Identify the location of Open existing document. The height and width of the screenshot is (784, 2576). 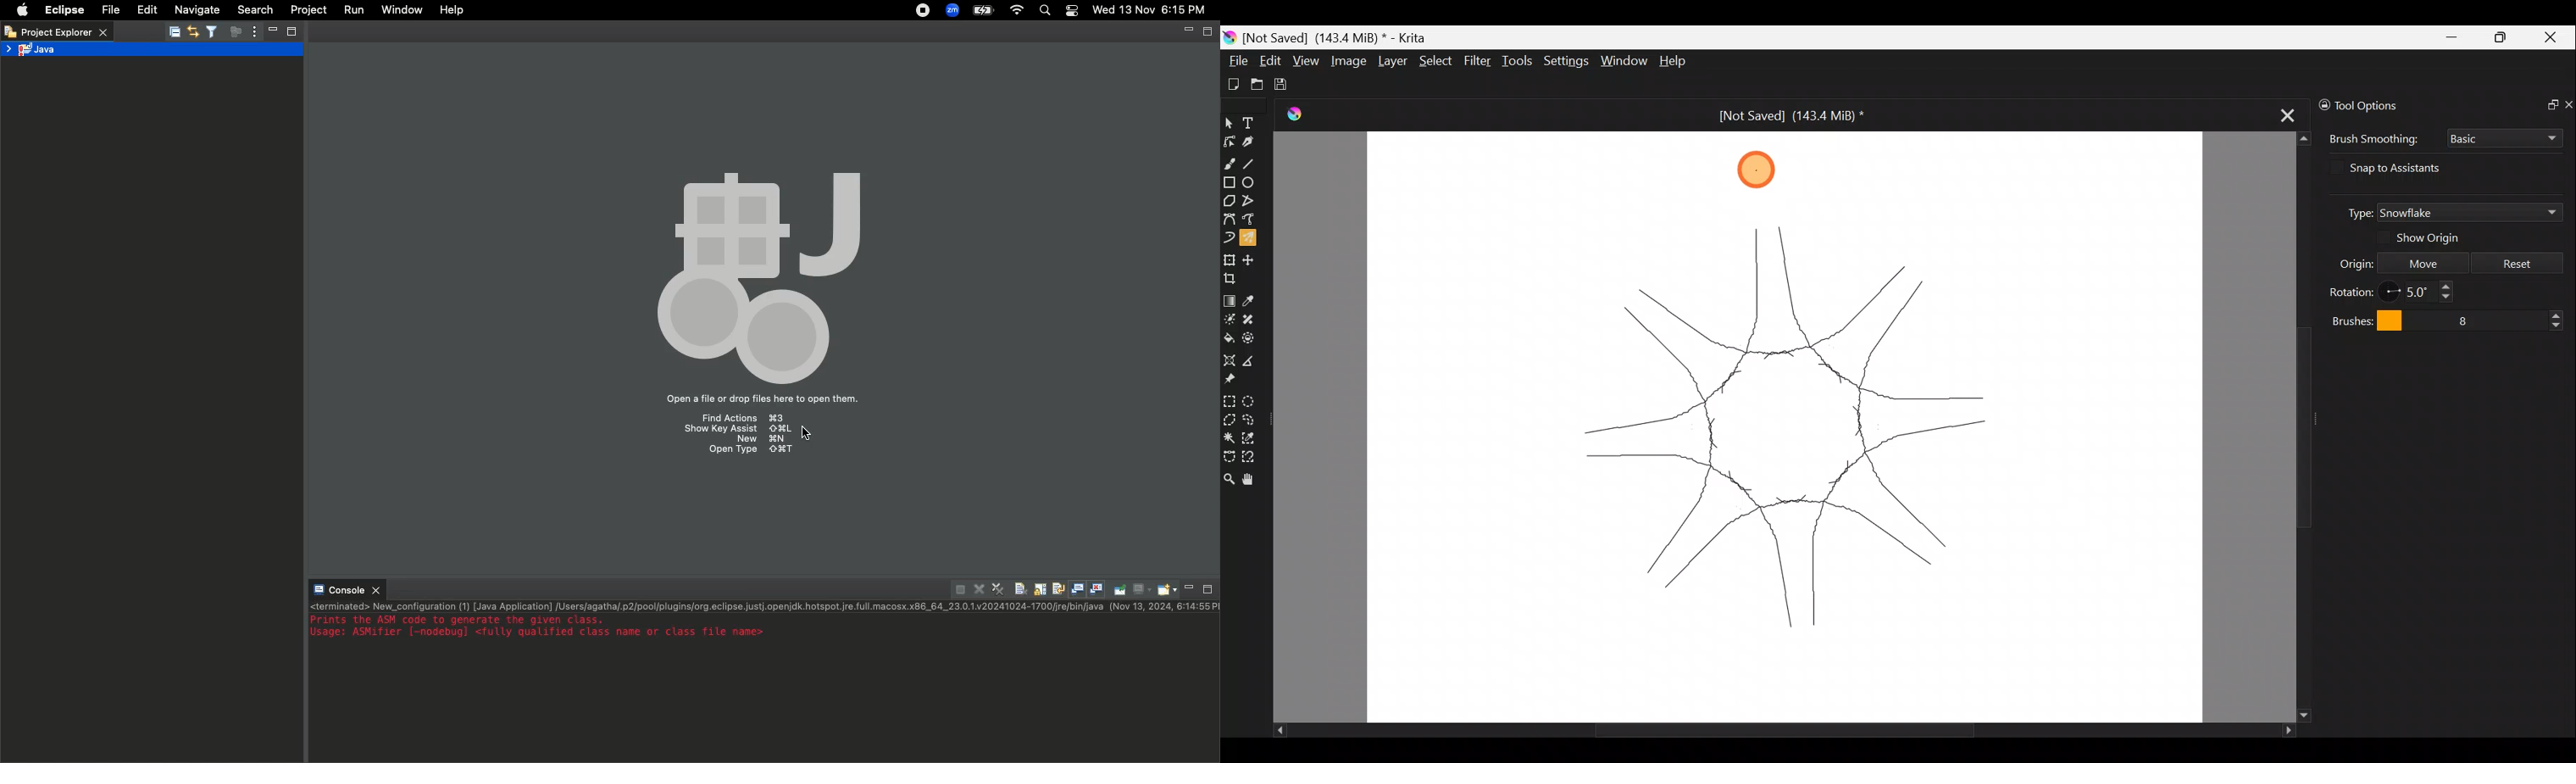
(1258, 83).